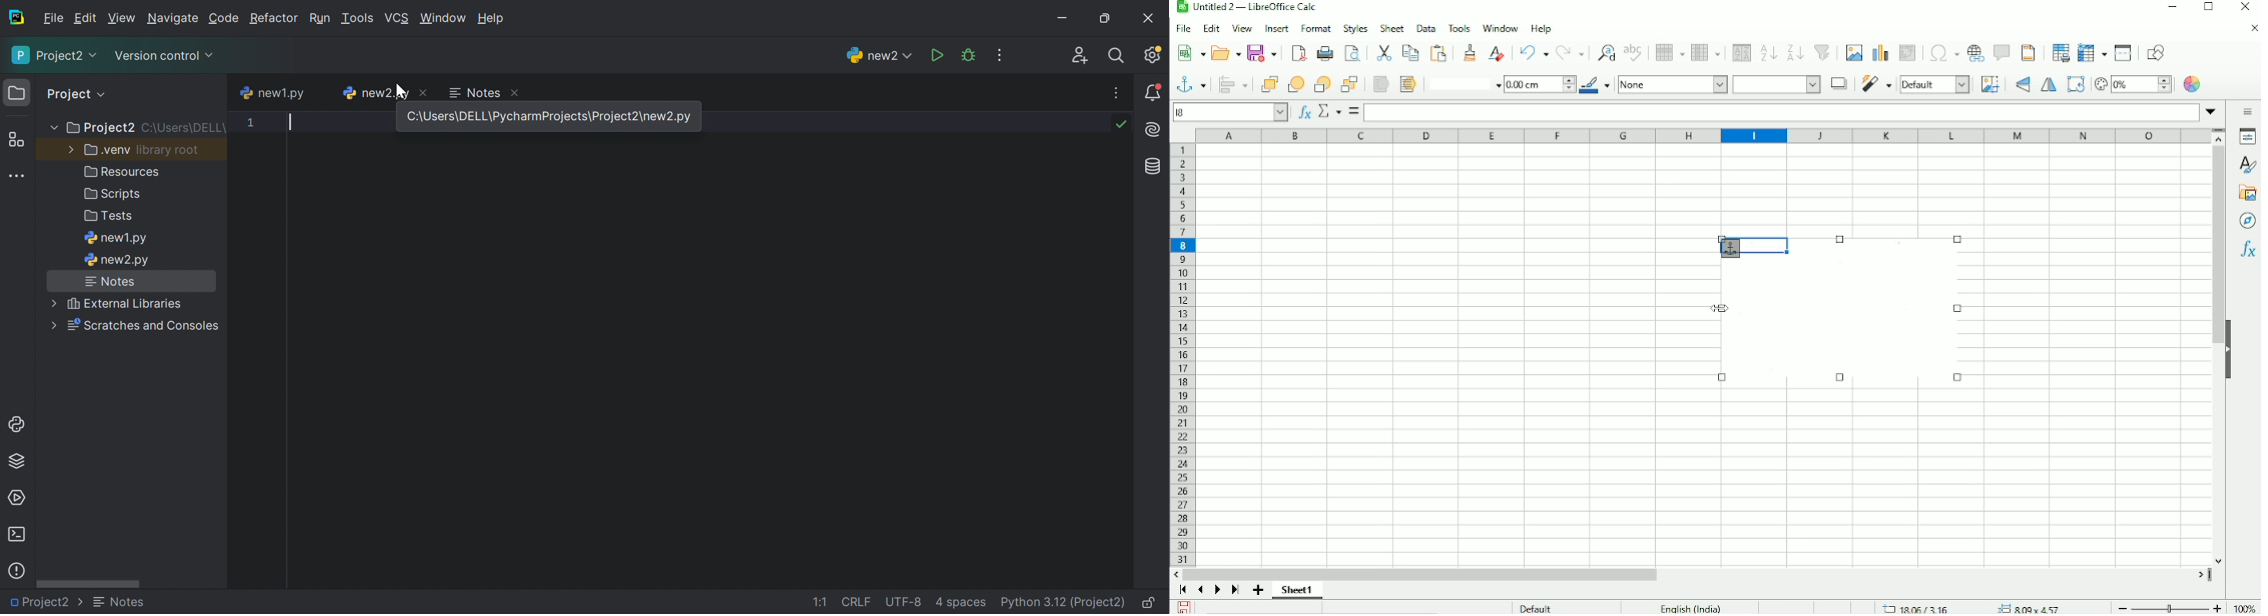 Image resolution: width=2268 pixels, height=616 pixels. Describe the element at coordinates (1707, 52) in the screenshot. I see `Column` at that location.